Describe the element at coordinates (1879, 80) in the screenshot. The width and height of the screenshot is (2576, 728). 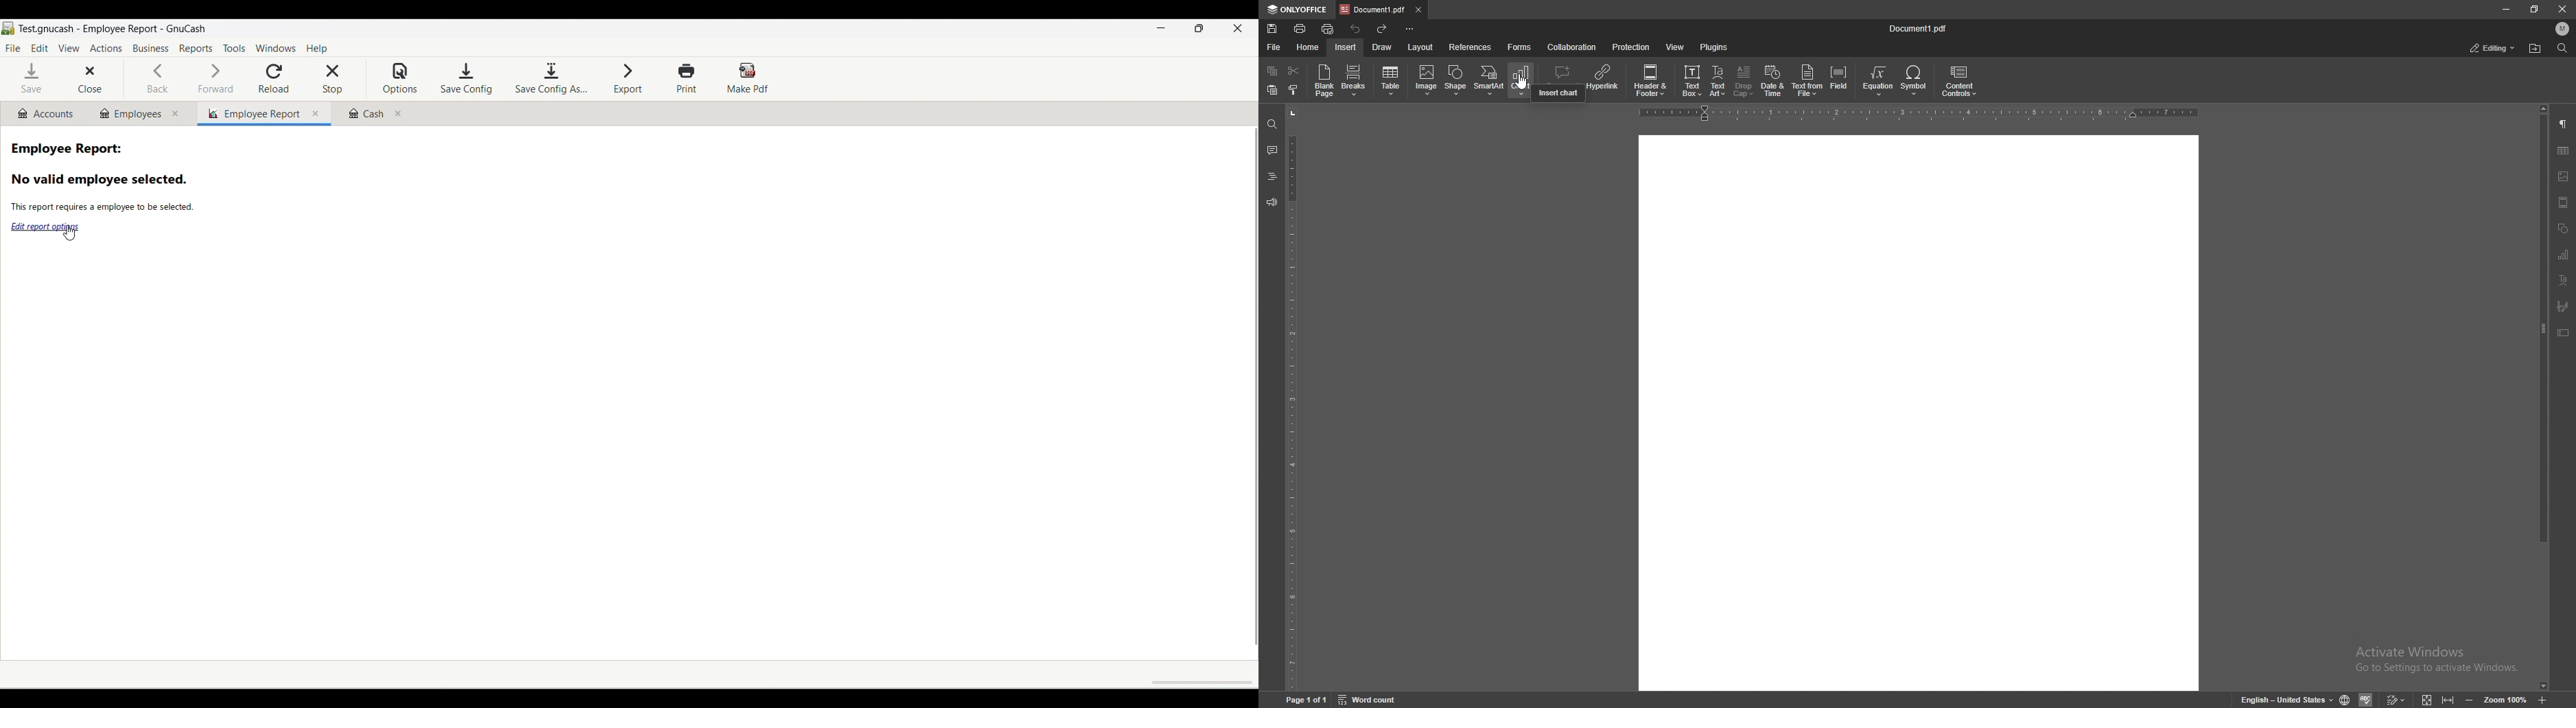
I see `equation` at that location.